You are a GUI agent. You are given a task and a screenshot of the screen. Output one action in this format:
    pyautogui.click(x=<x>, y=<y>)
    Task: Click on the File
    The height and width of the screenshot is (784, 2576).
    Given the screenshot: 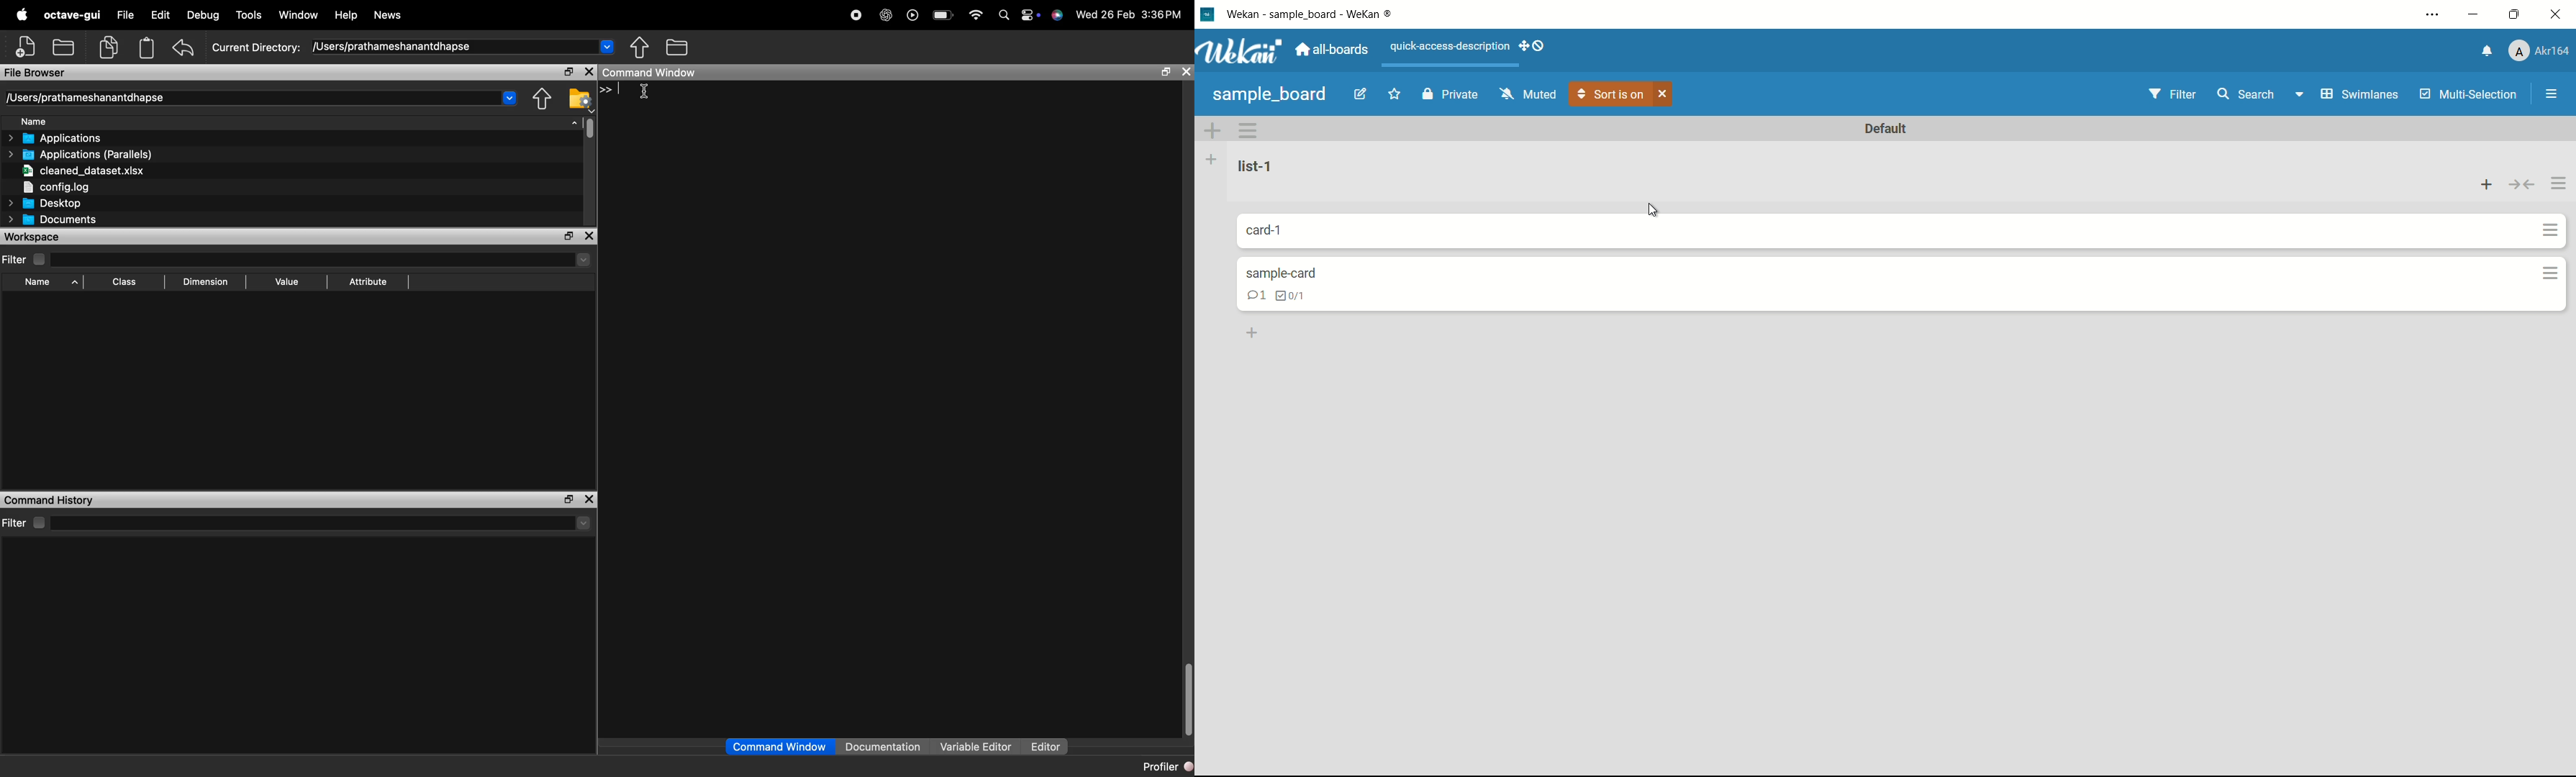 What is the action you would take?
    pyautogui.click(x=126, y=15)
    